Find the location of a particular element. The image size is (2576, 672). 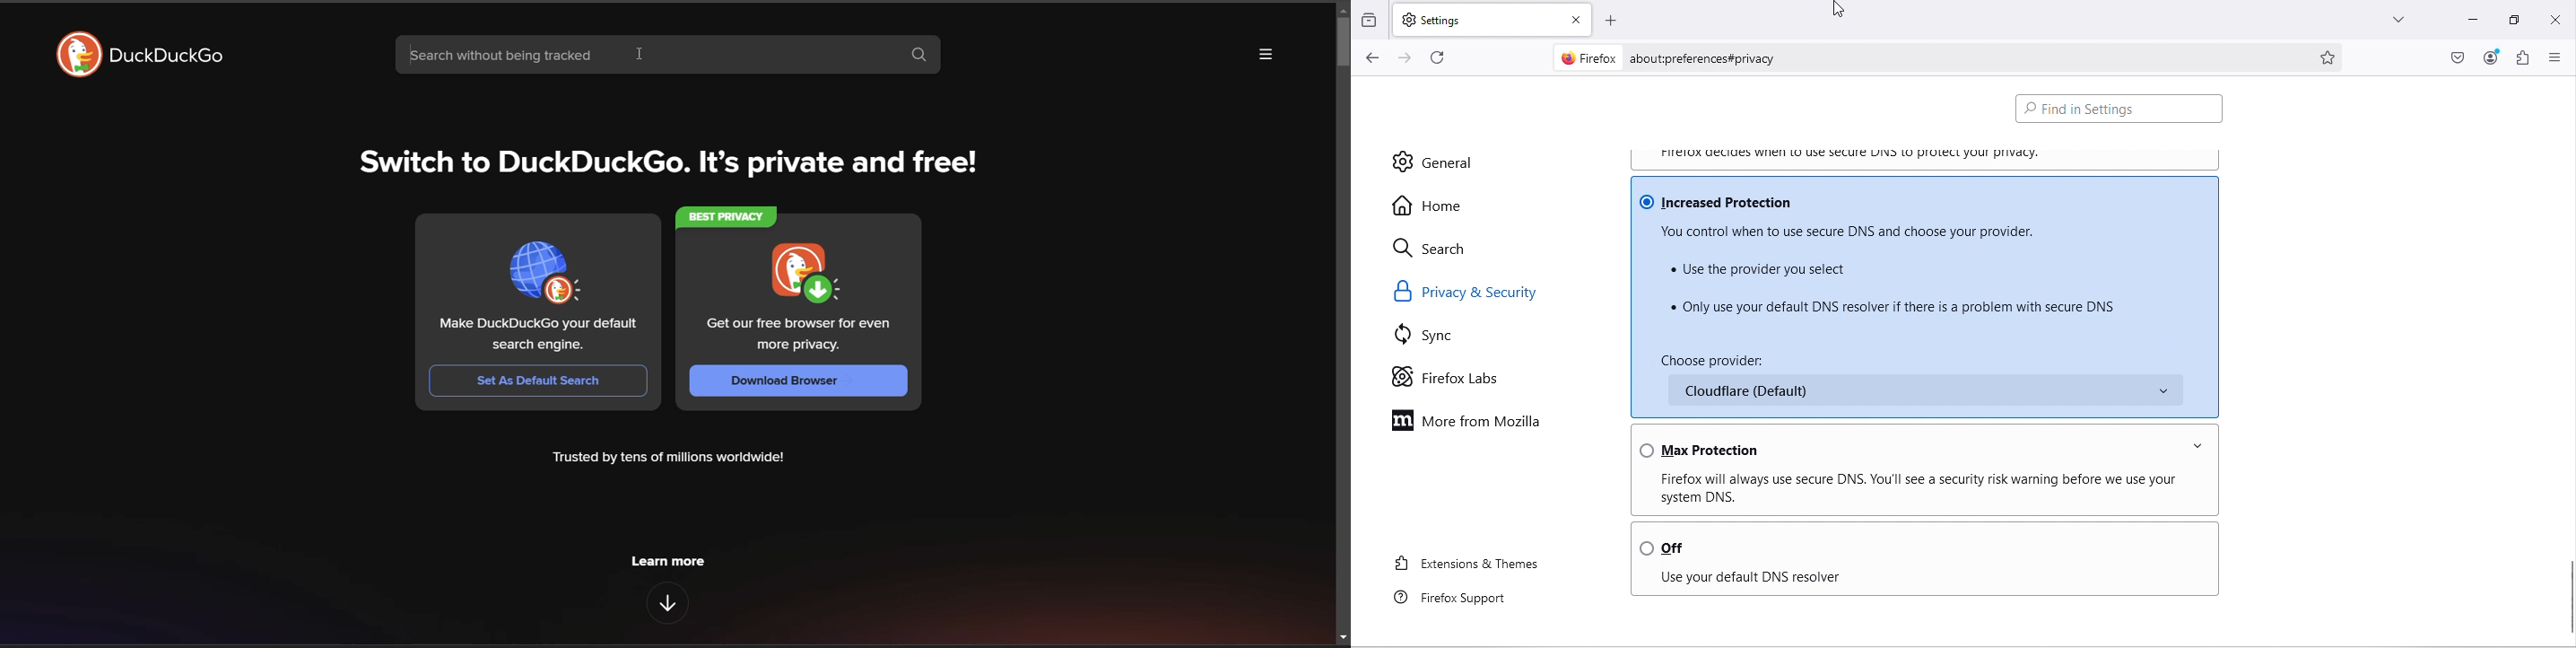

Make DuckDuckGo your default
search engine. is located at coordinates (538, 335).